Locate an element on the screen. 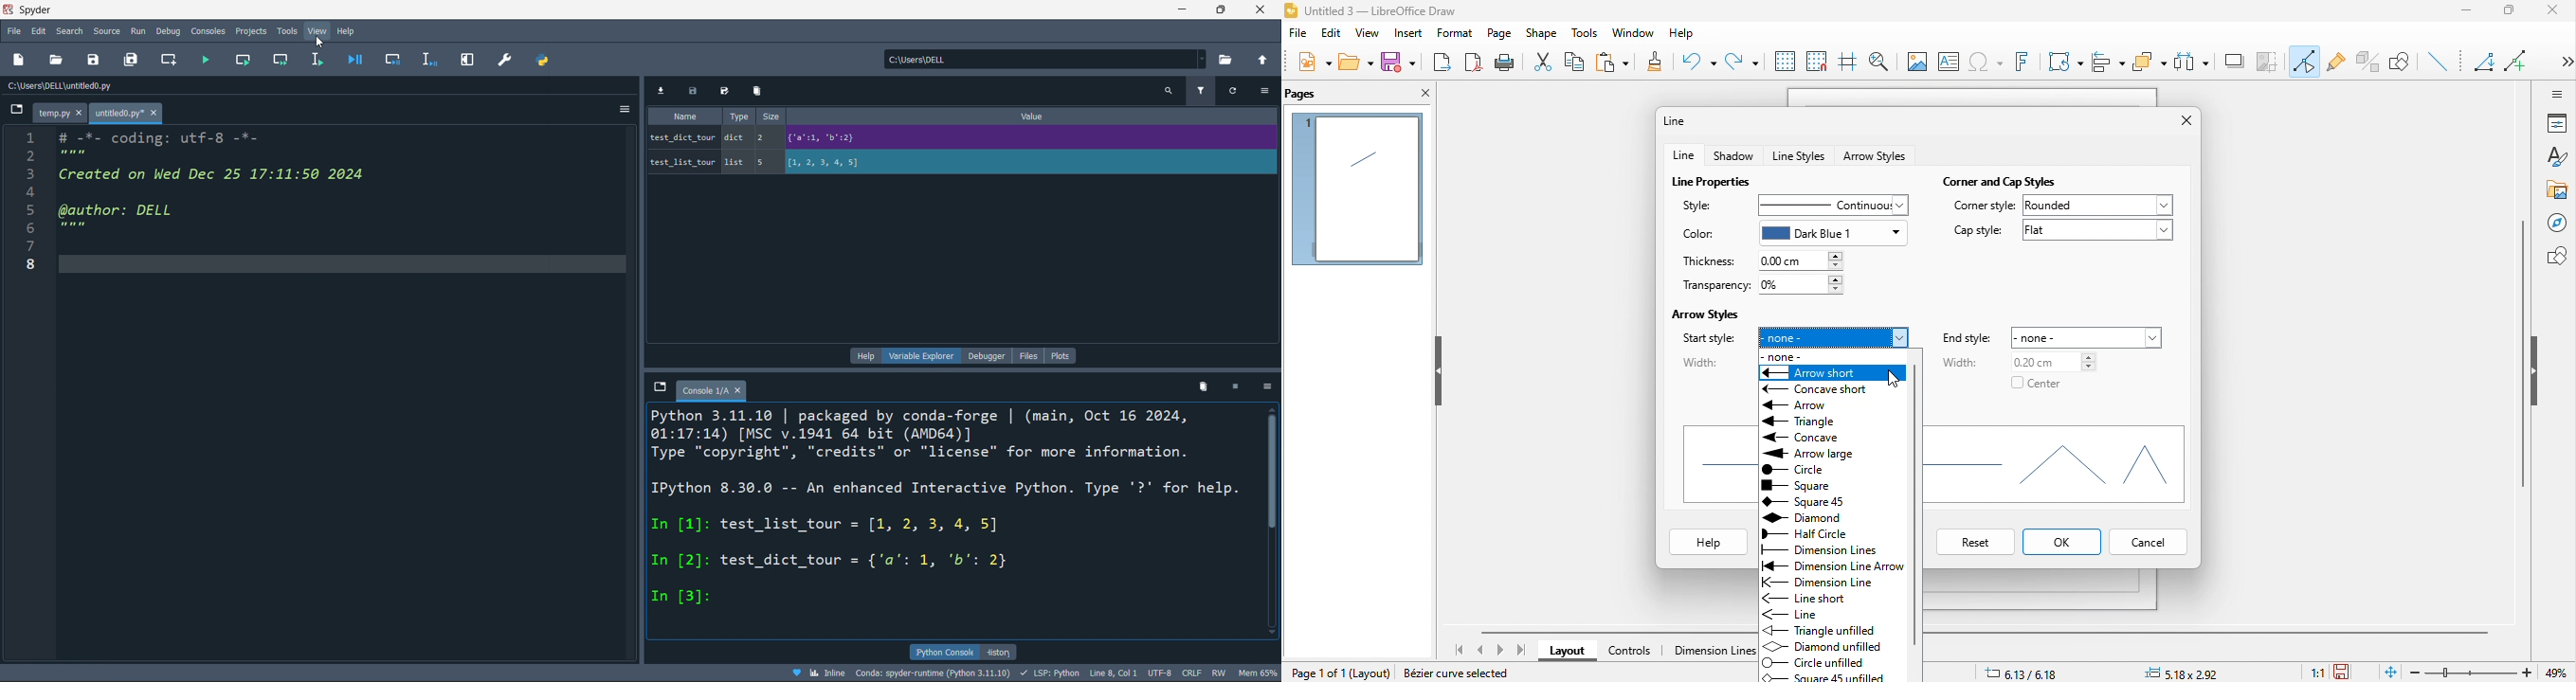 This screenshot has height=700, width=2576. corner style is located at coordinates (1985, 207).